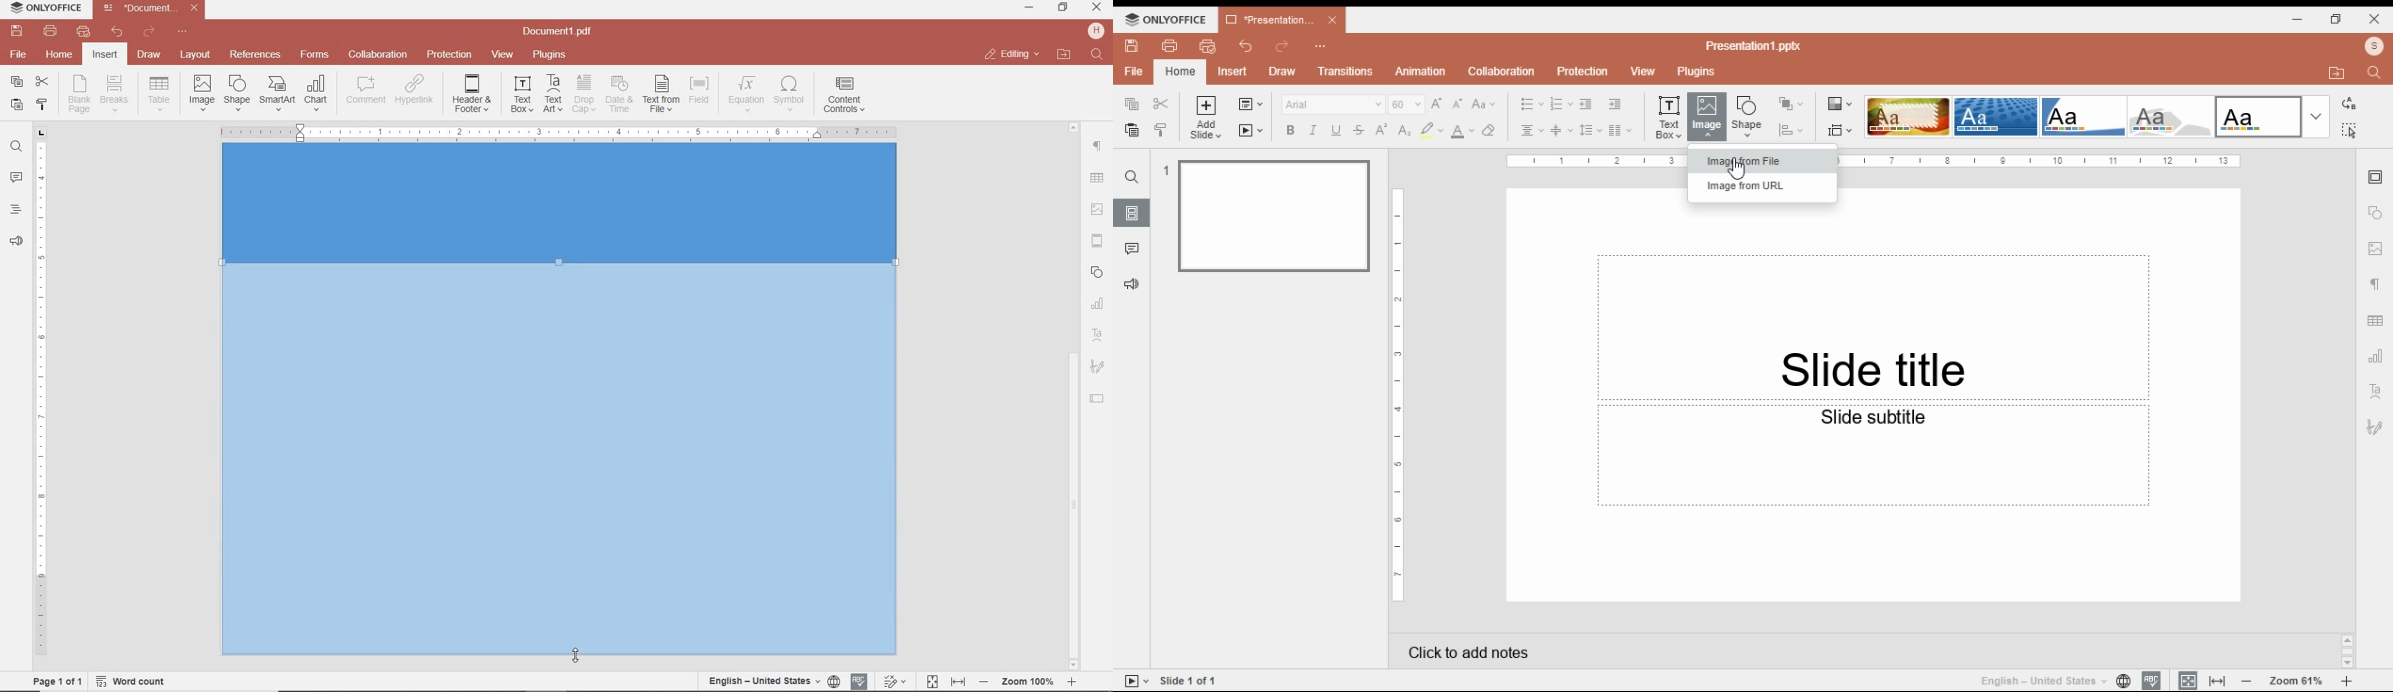 The width and height of the screenshot is (2408, 700). Describe the element at coordinates (1484, 104) in the screenshot. I see `change case` at that location.